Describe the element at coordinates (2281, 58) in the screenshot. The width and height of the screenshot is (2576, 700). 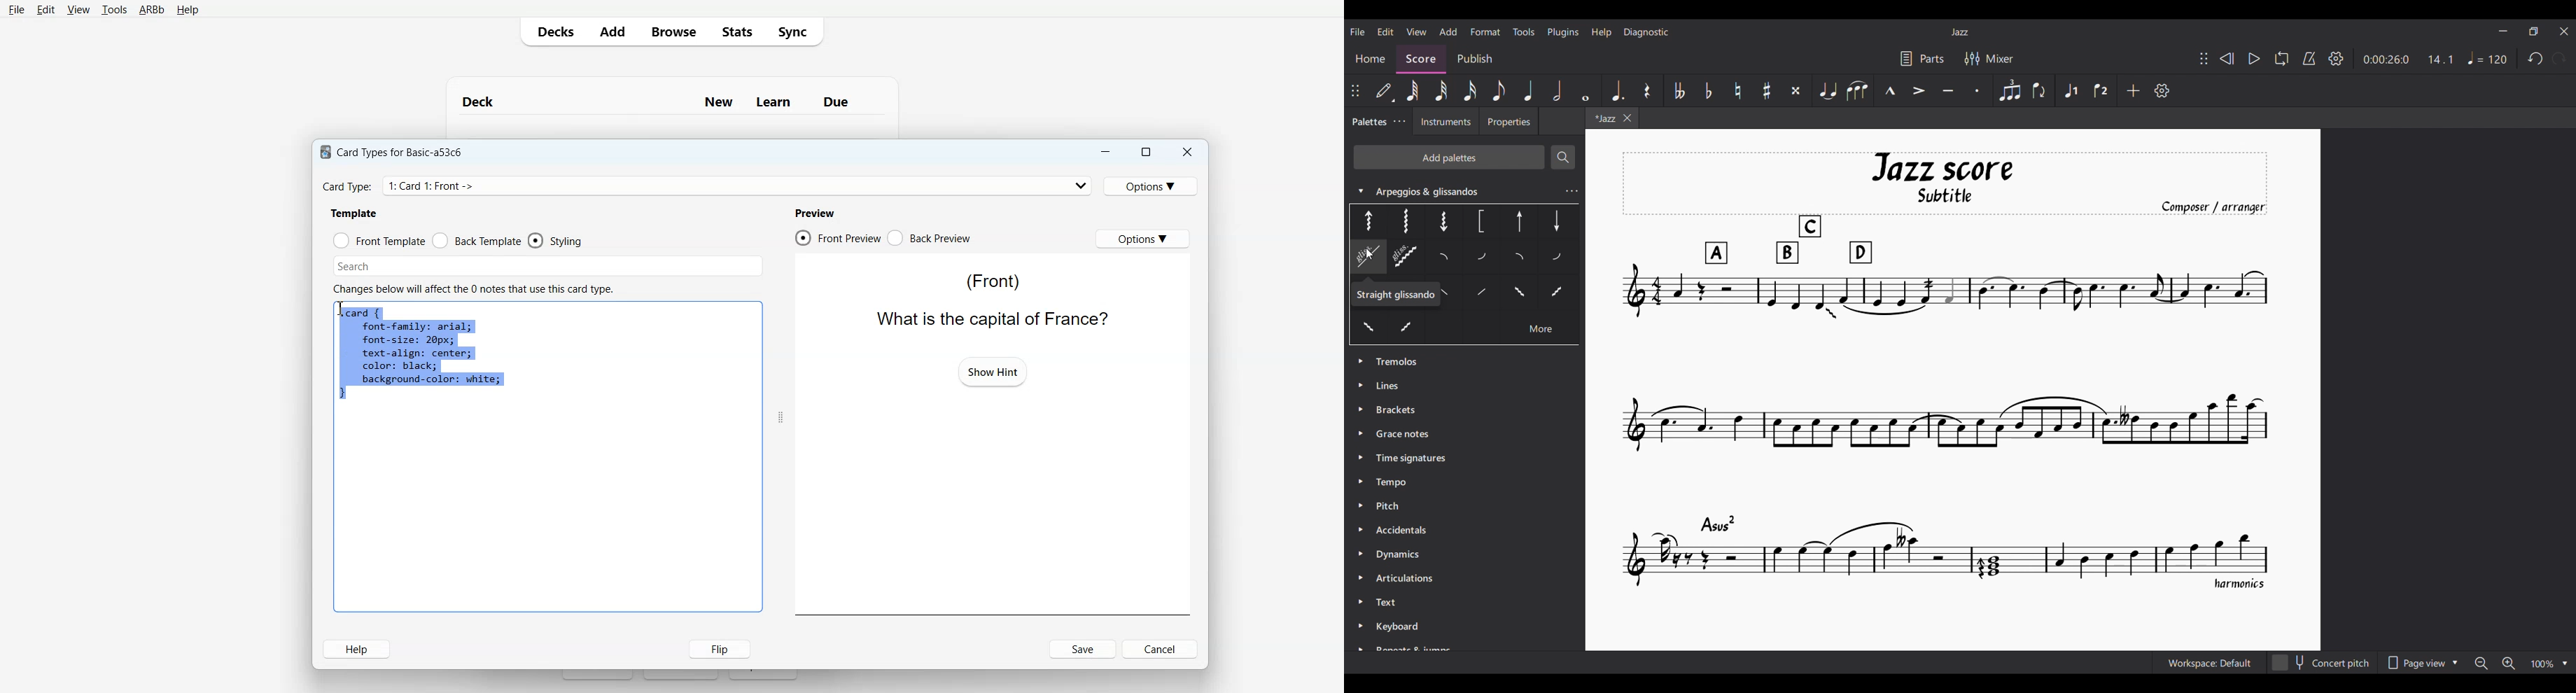
I see `Loop playback` at that location.